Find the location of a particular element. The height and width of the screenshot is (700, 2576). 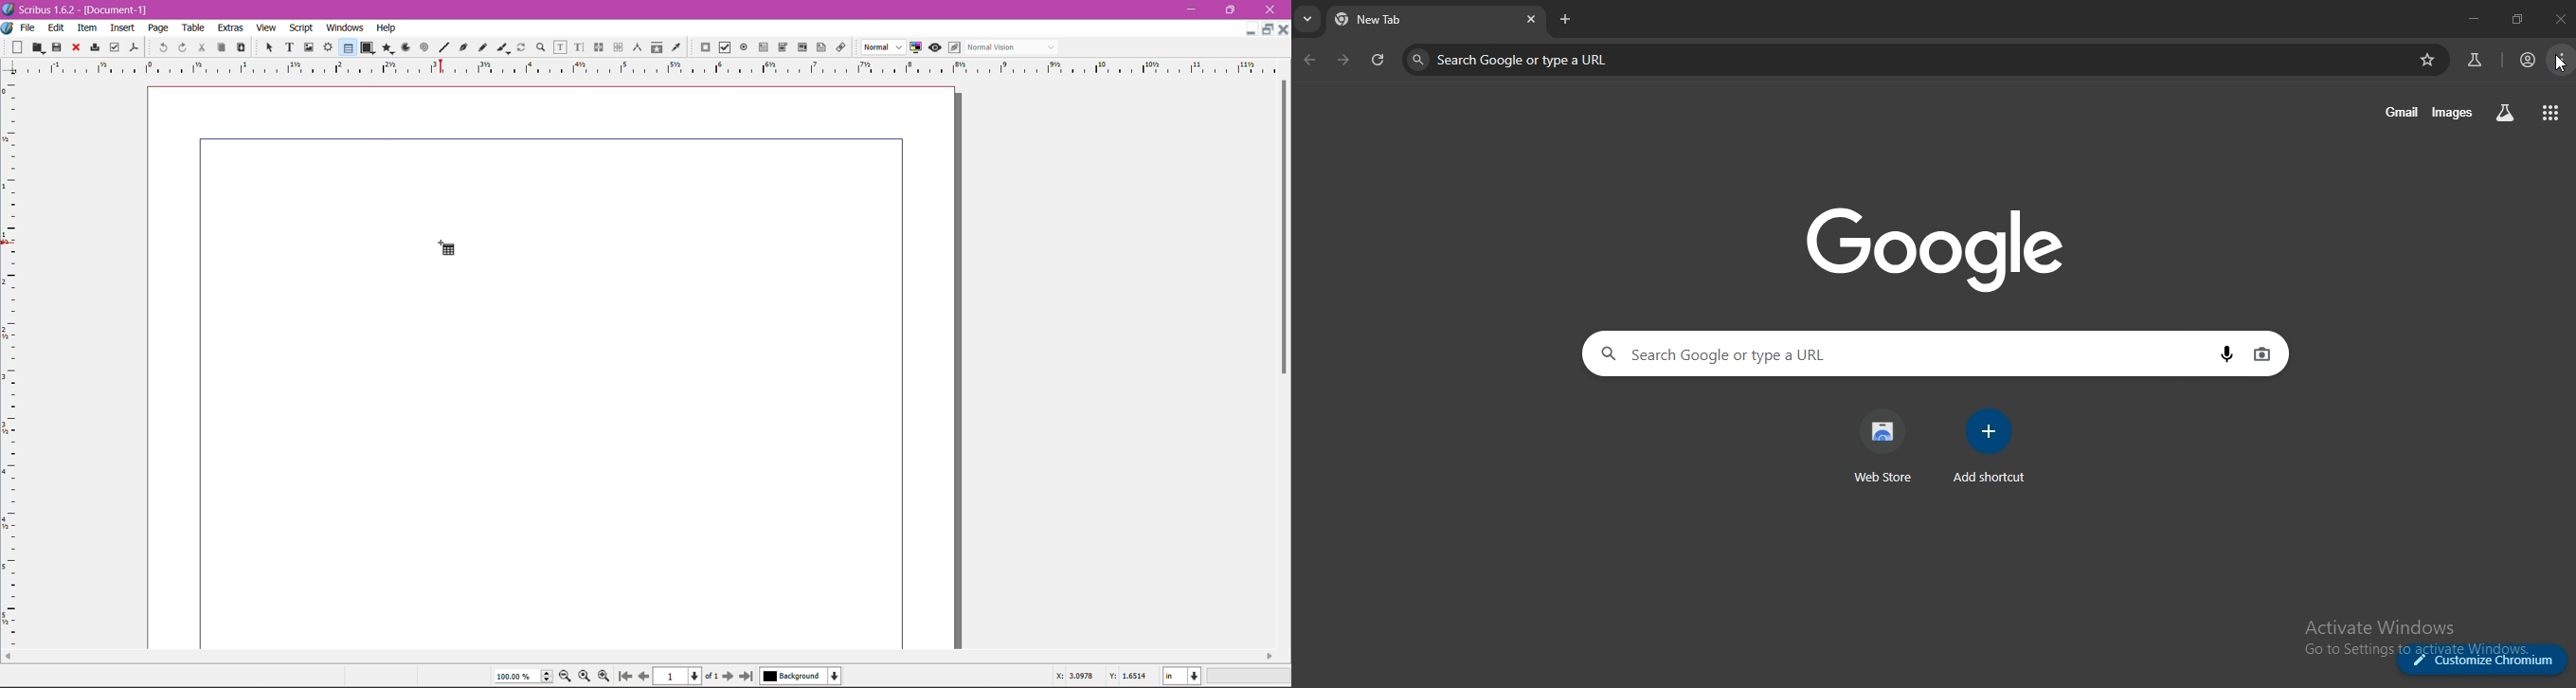

Pdf List Box is located at coordinates (801, 48).